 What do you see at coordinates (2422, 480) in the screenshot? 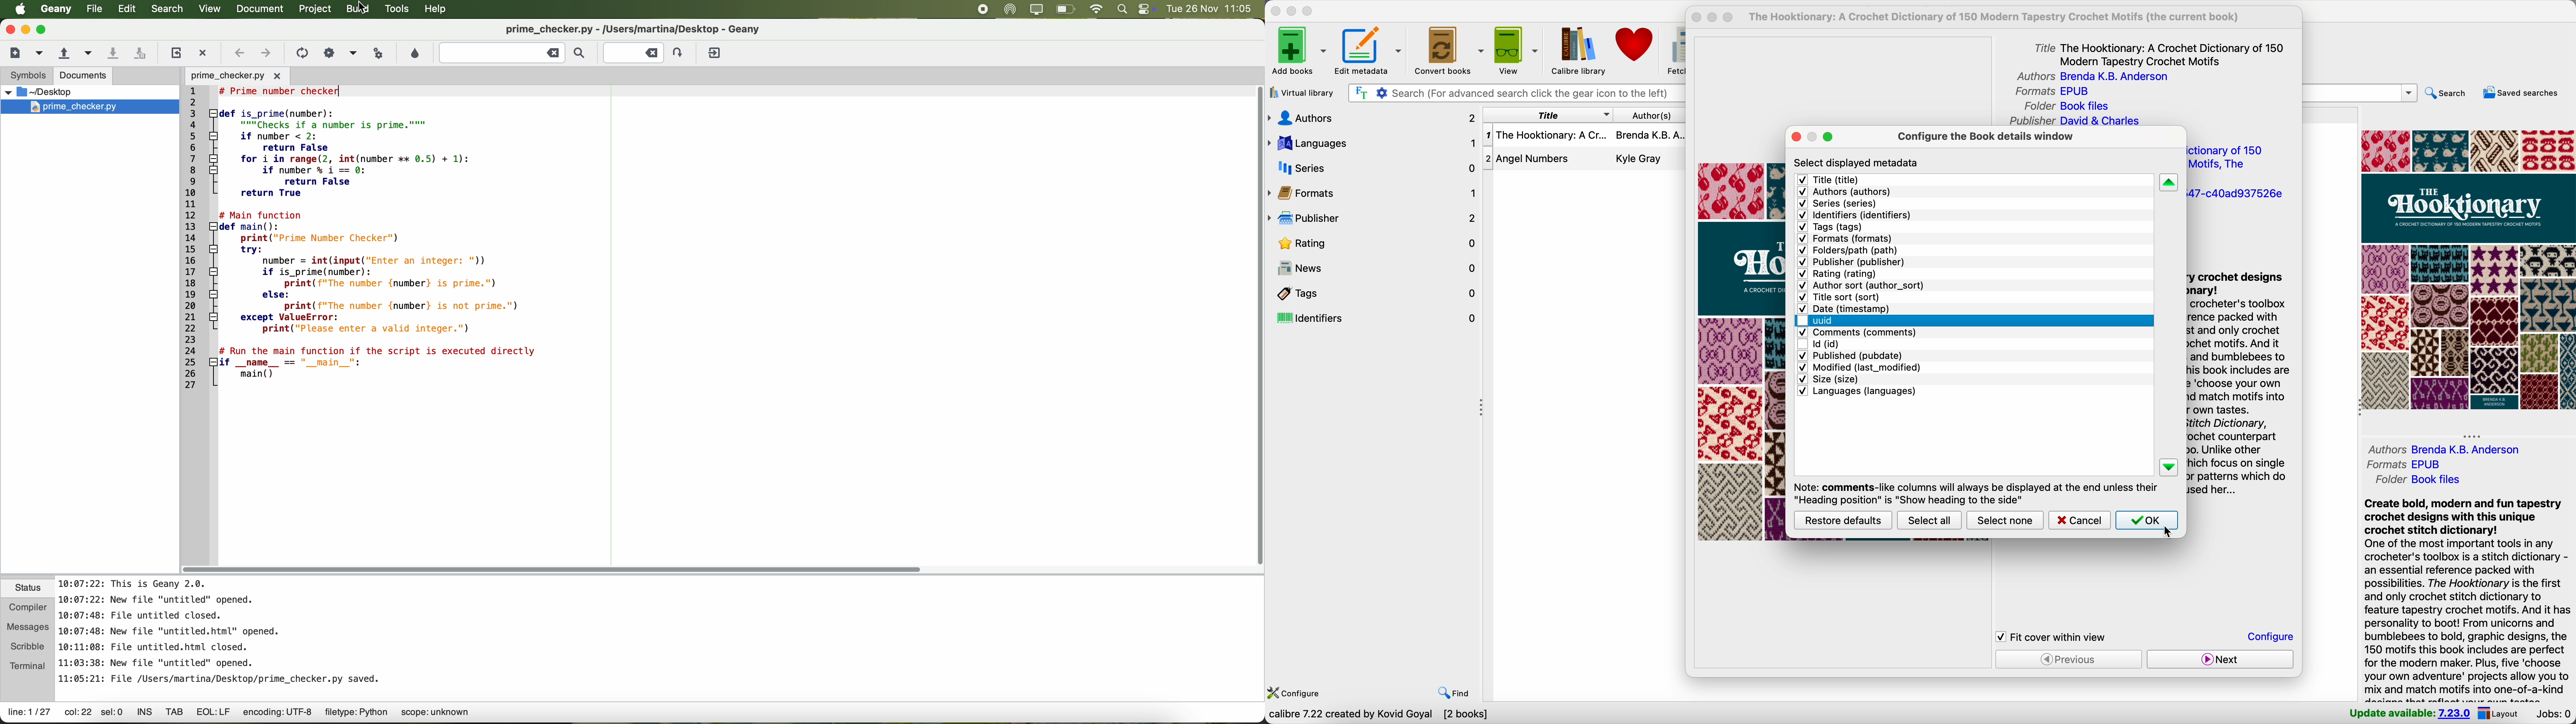
I see `folder` at bounding box center [2422, 480].